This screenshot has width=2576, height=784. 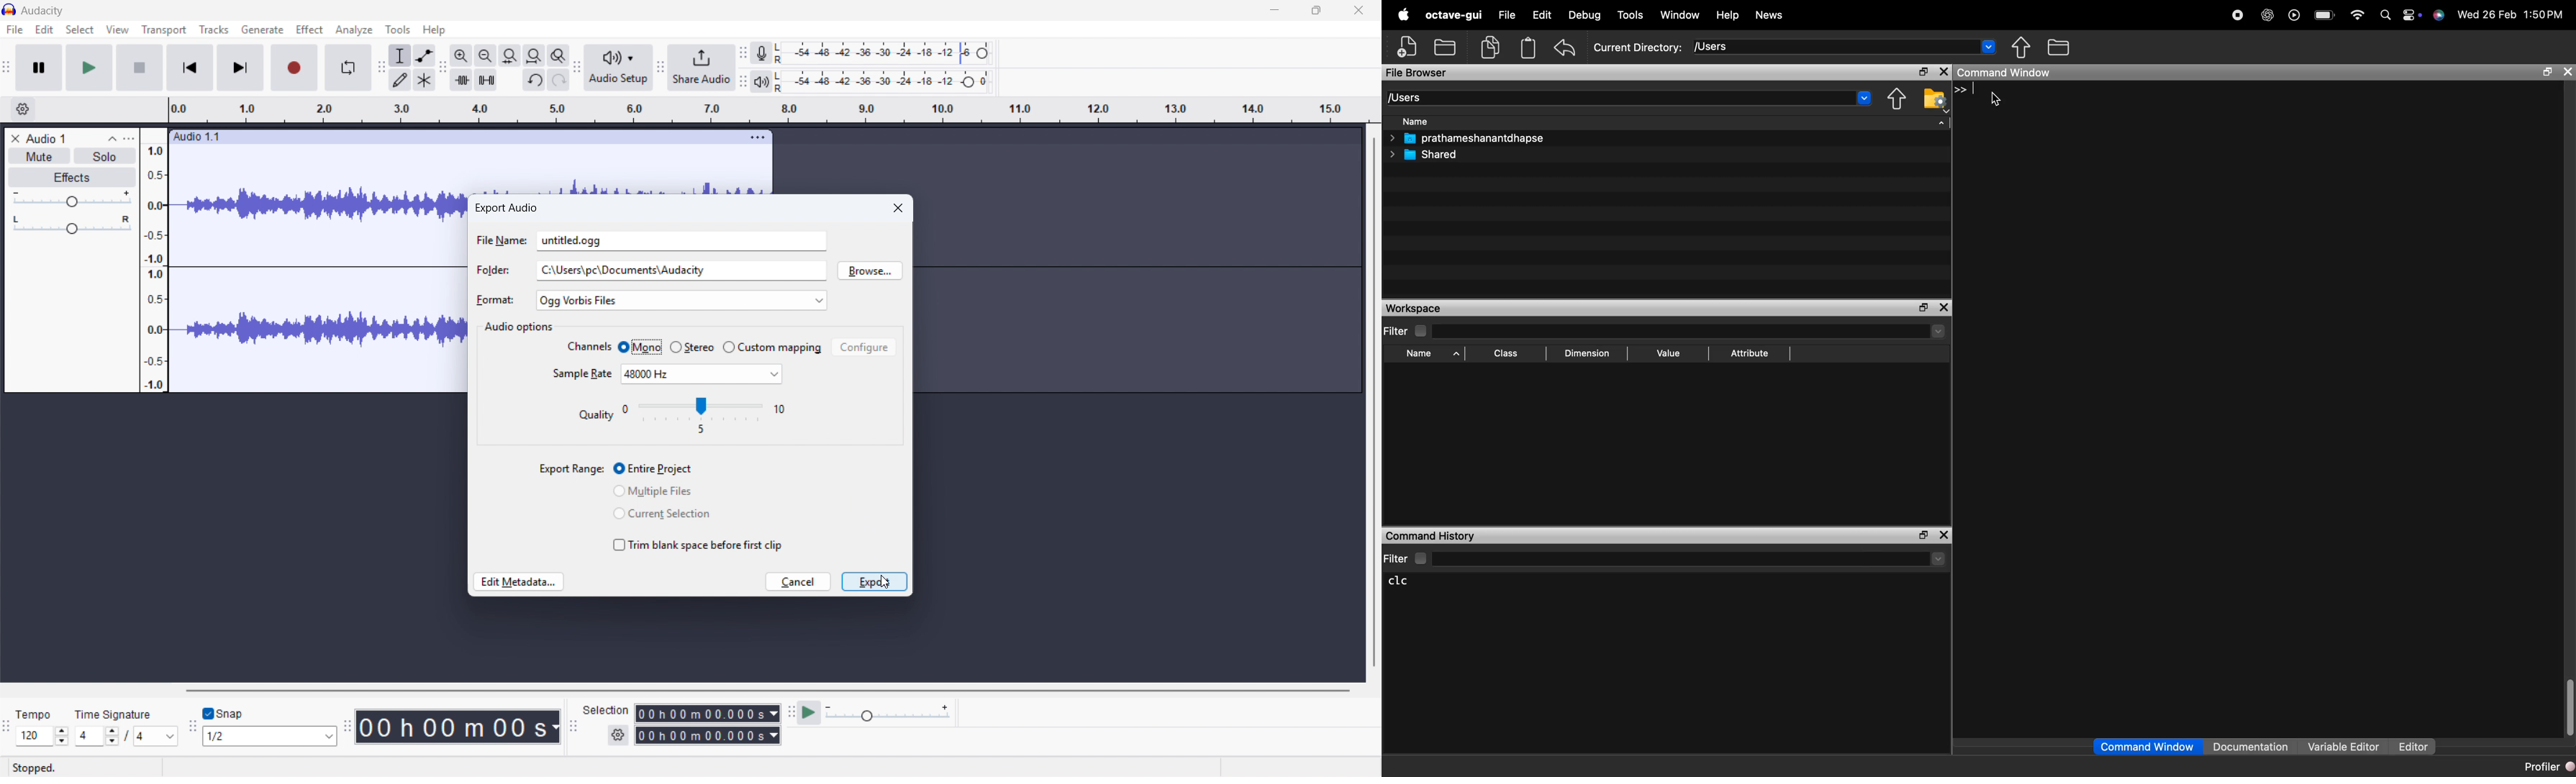 I want to click on Snapping toolbar , so click(x=193, y=726).